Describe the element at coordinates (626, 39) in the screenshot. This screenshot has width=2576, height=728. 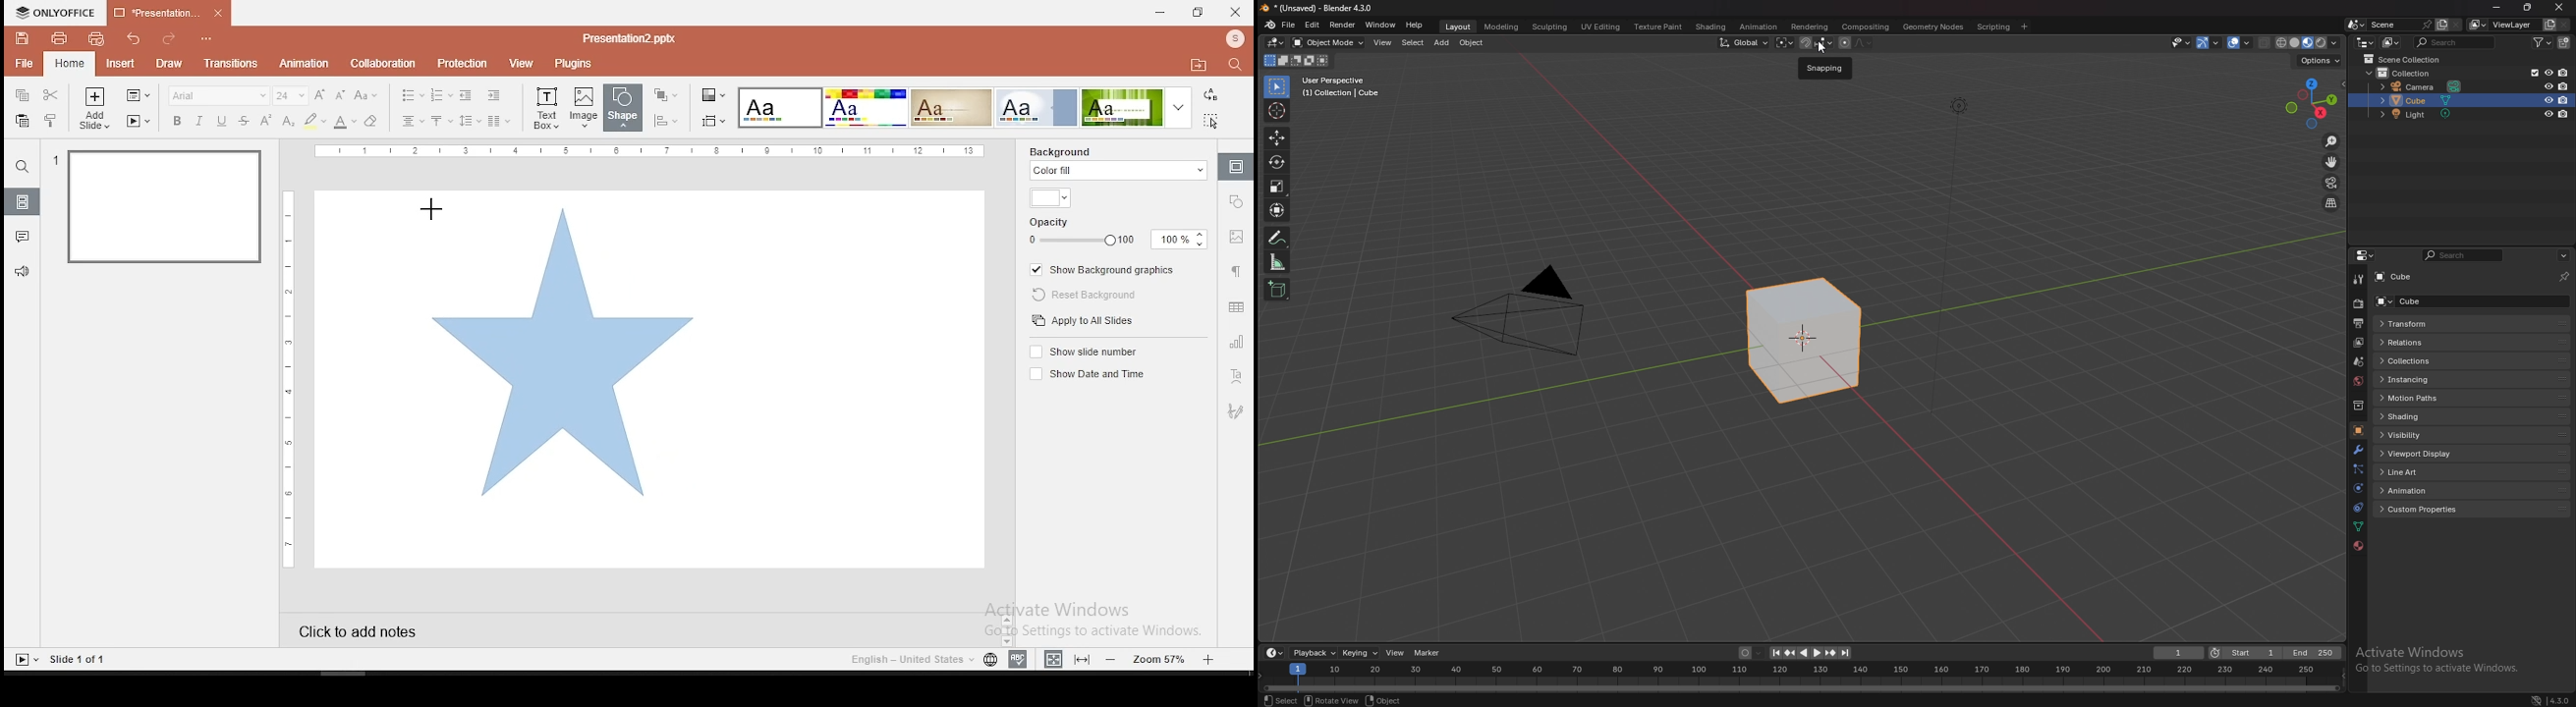
I see `presentation2.pptx` at that location.